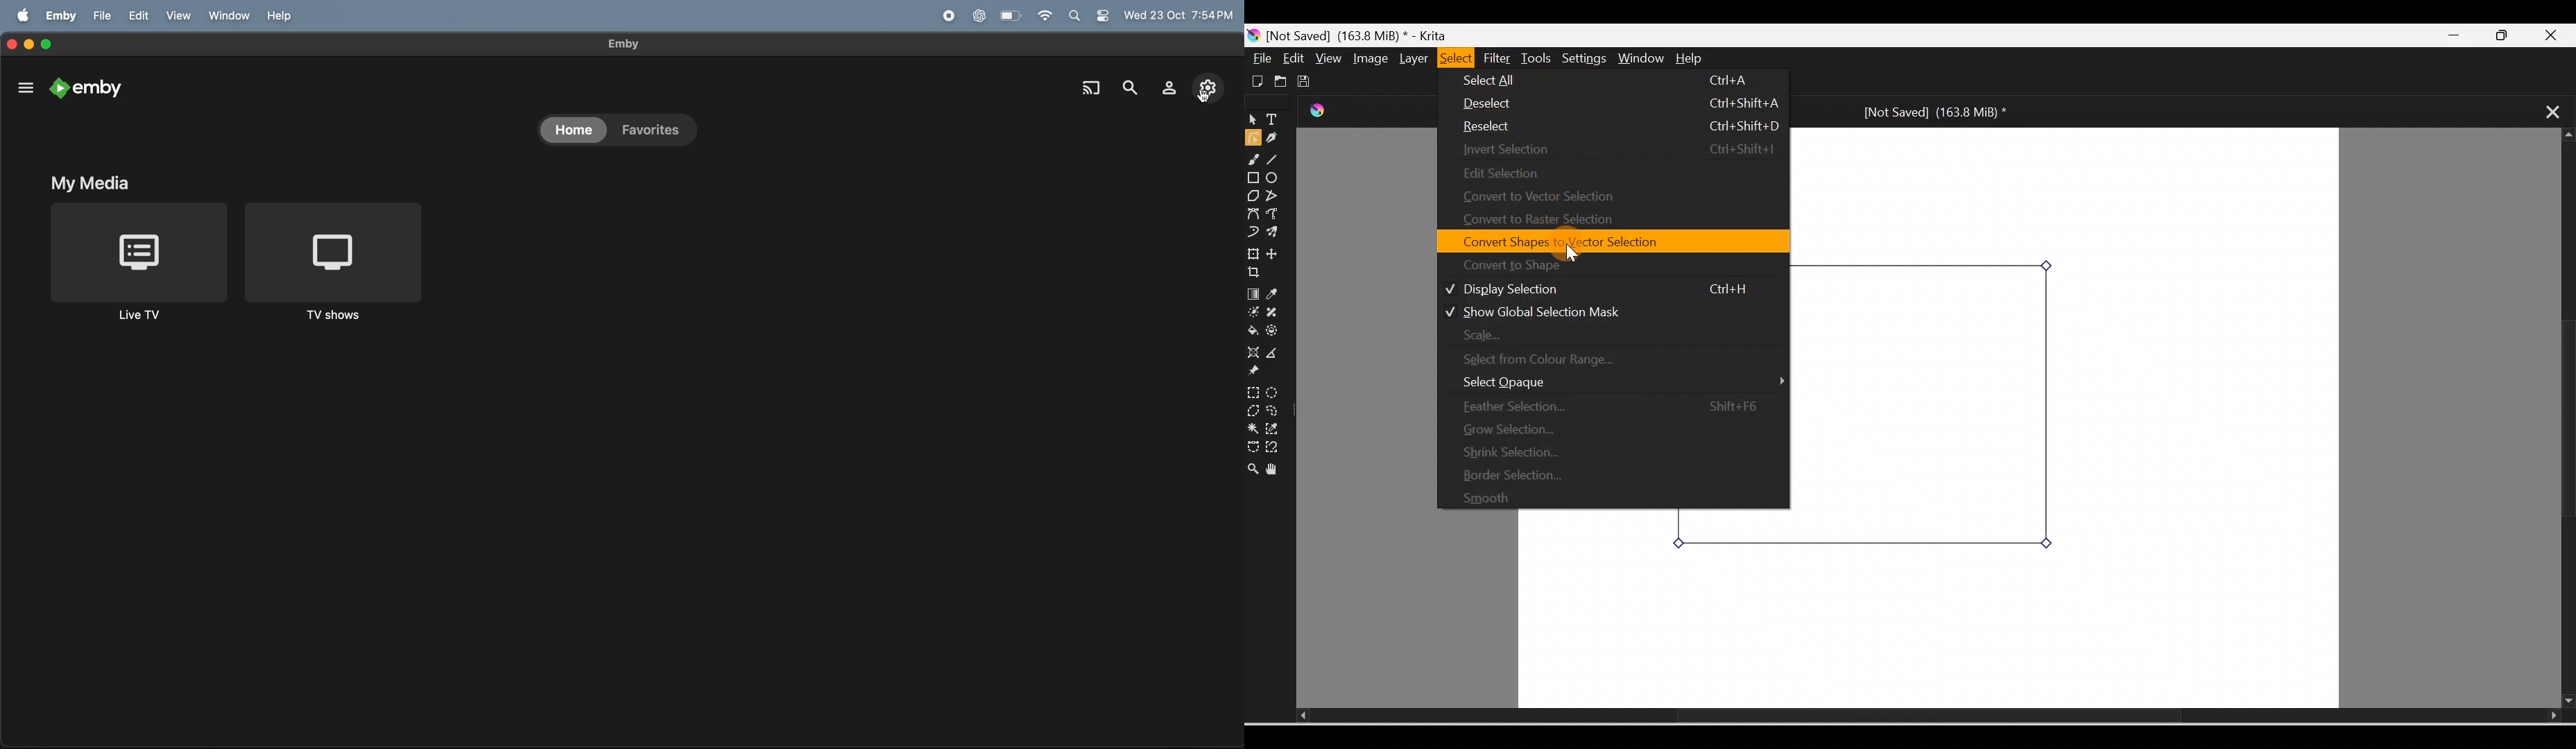  Describe the element at coordinates (1253, 443) in the screenshot. I see `Bezier curve selection tool` at that location.